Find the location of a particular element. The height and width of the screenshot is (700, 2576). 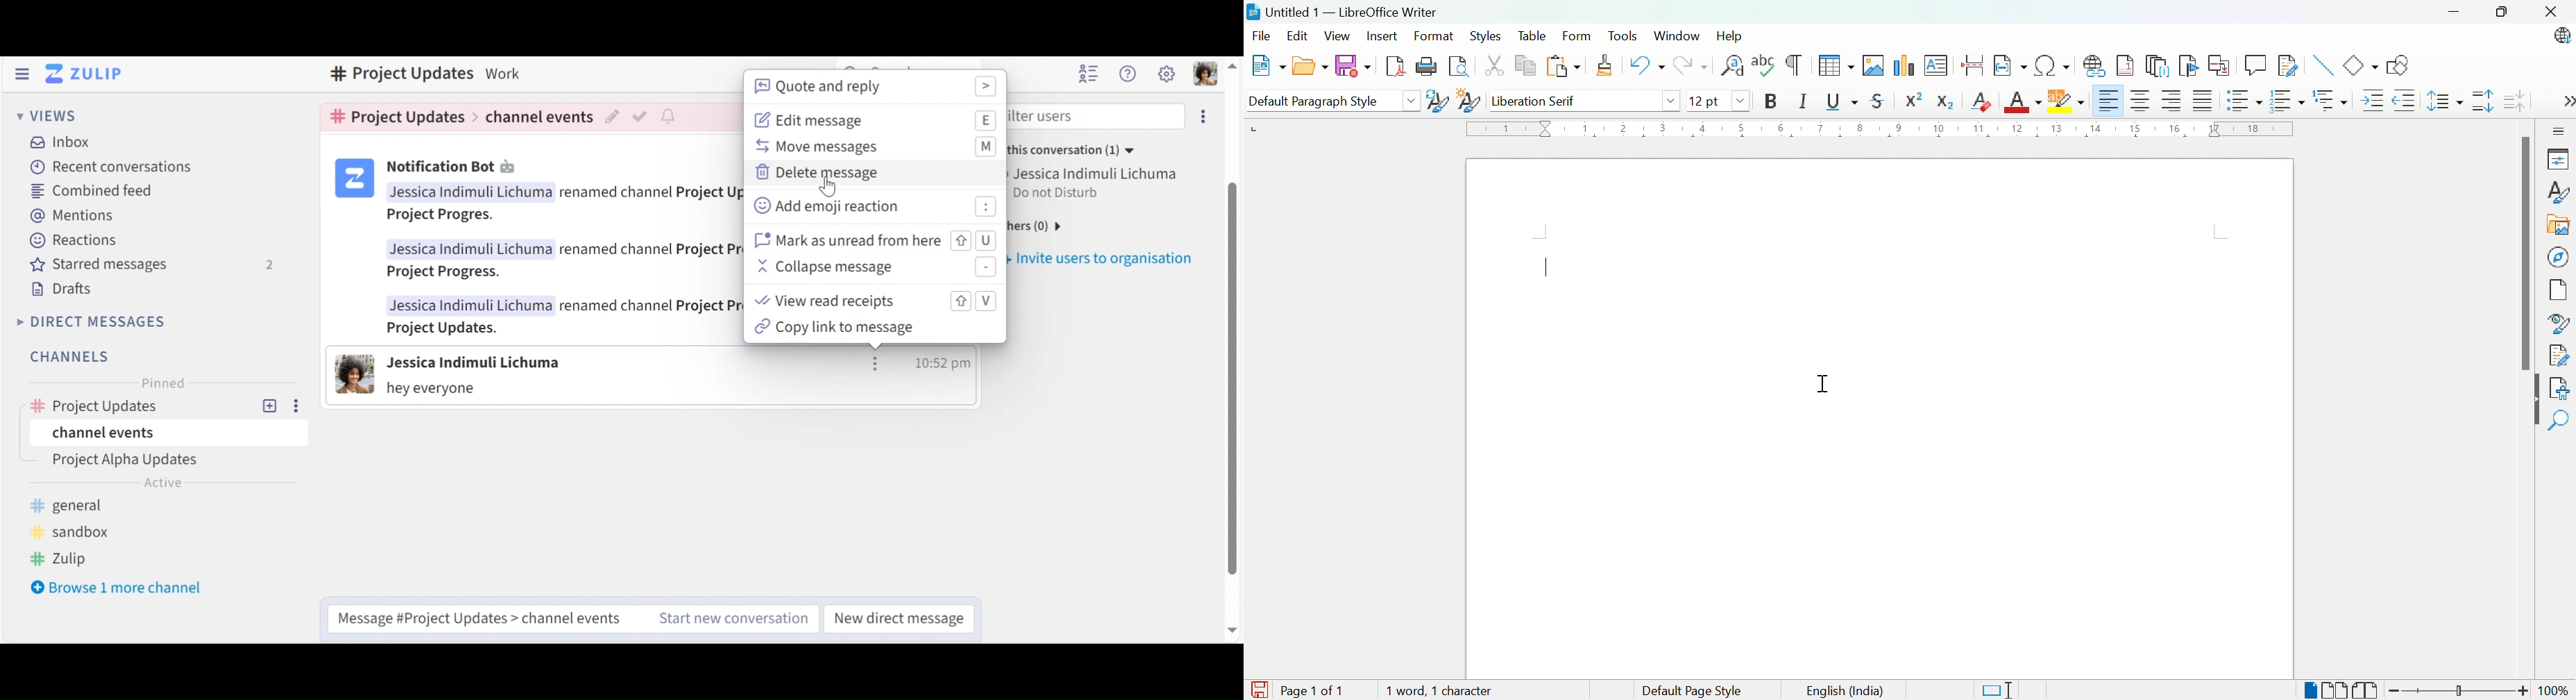

1 word, 1 character is located at coordinates (1439, 692).